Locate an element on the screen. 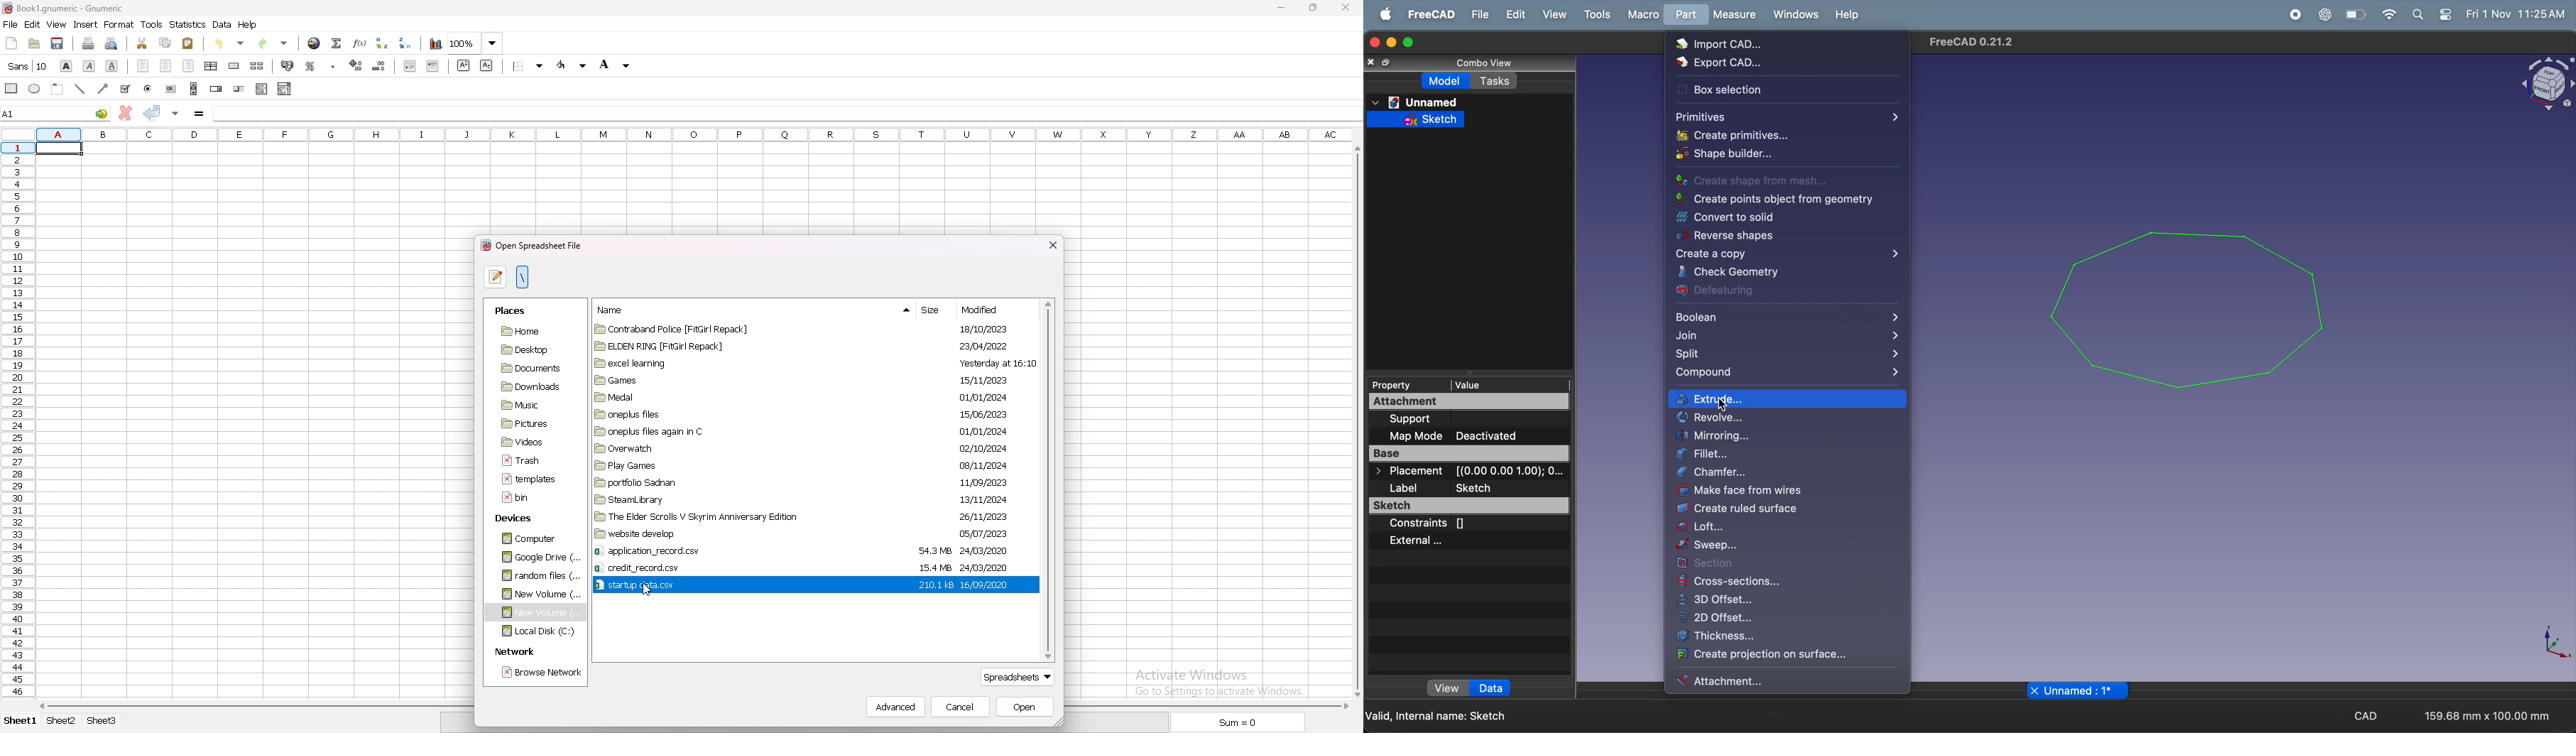 This screenshot has height=756, width=2576. subscript is located at coordinates (486, 65).